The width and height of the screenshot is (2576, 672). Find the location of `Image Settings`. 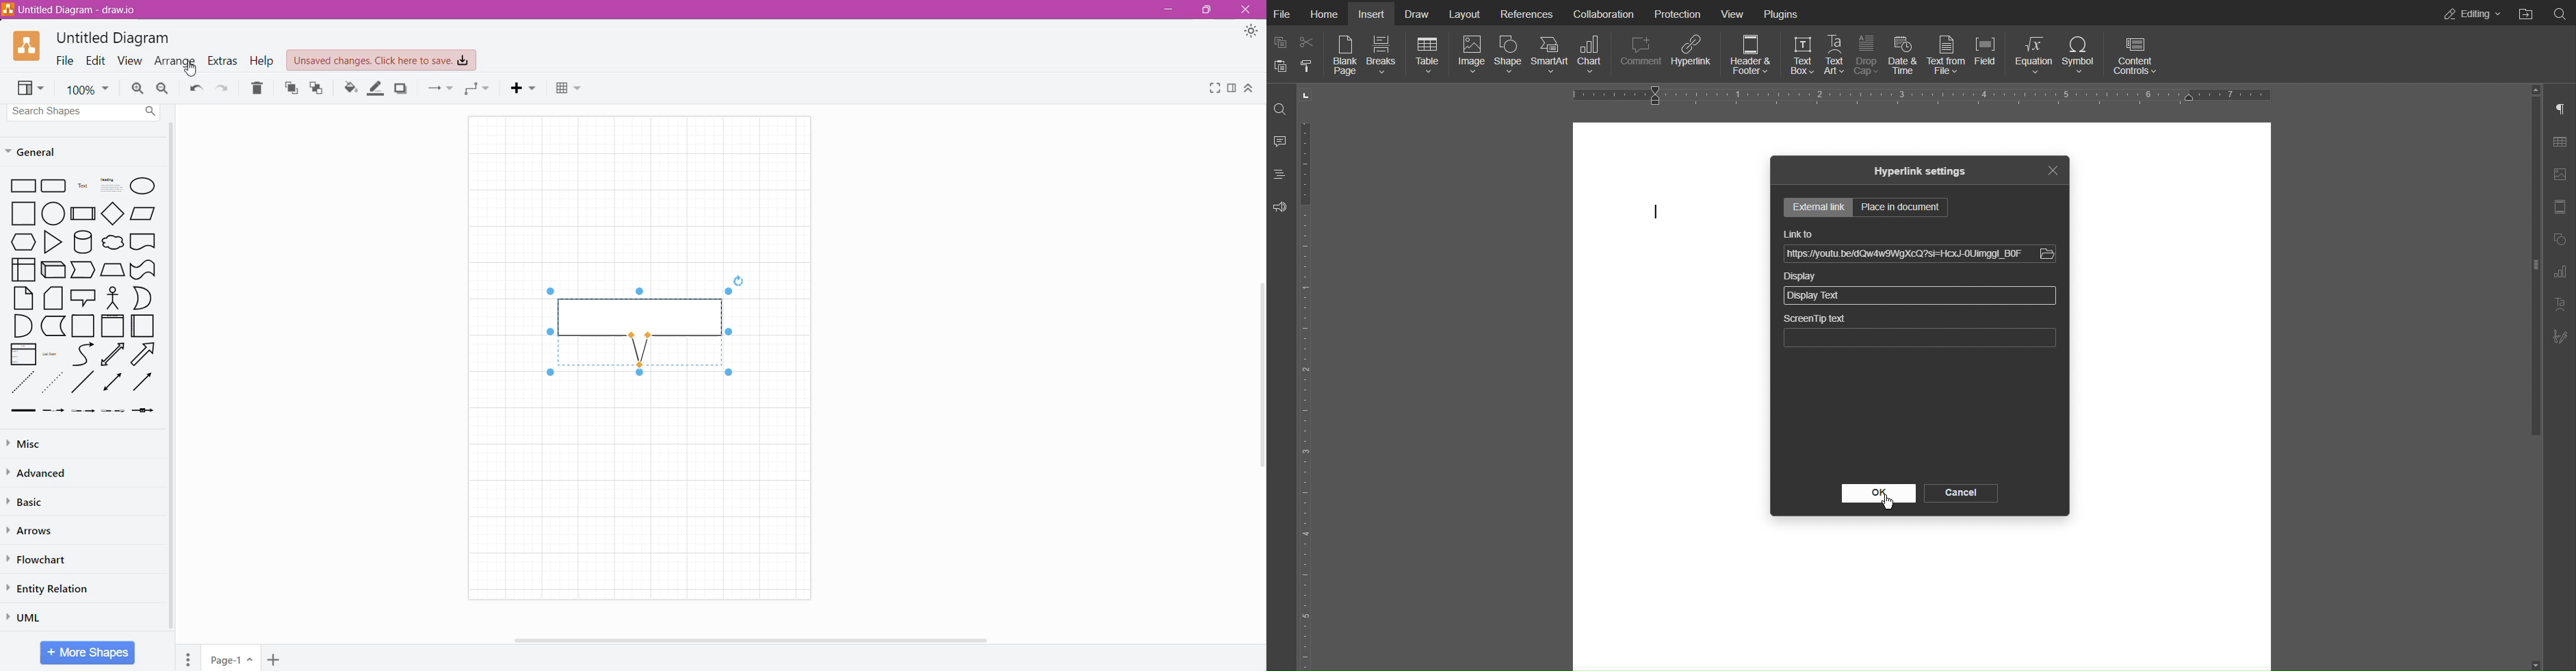

Image Settings is located at coordinates (2559, 175).